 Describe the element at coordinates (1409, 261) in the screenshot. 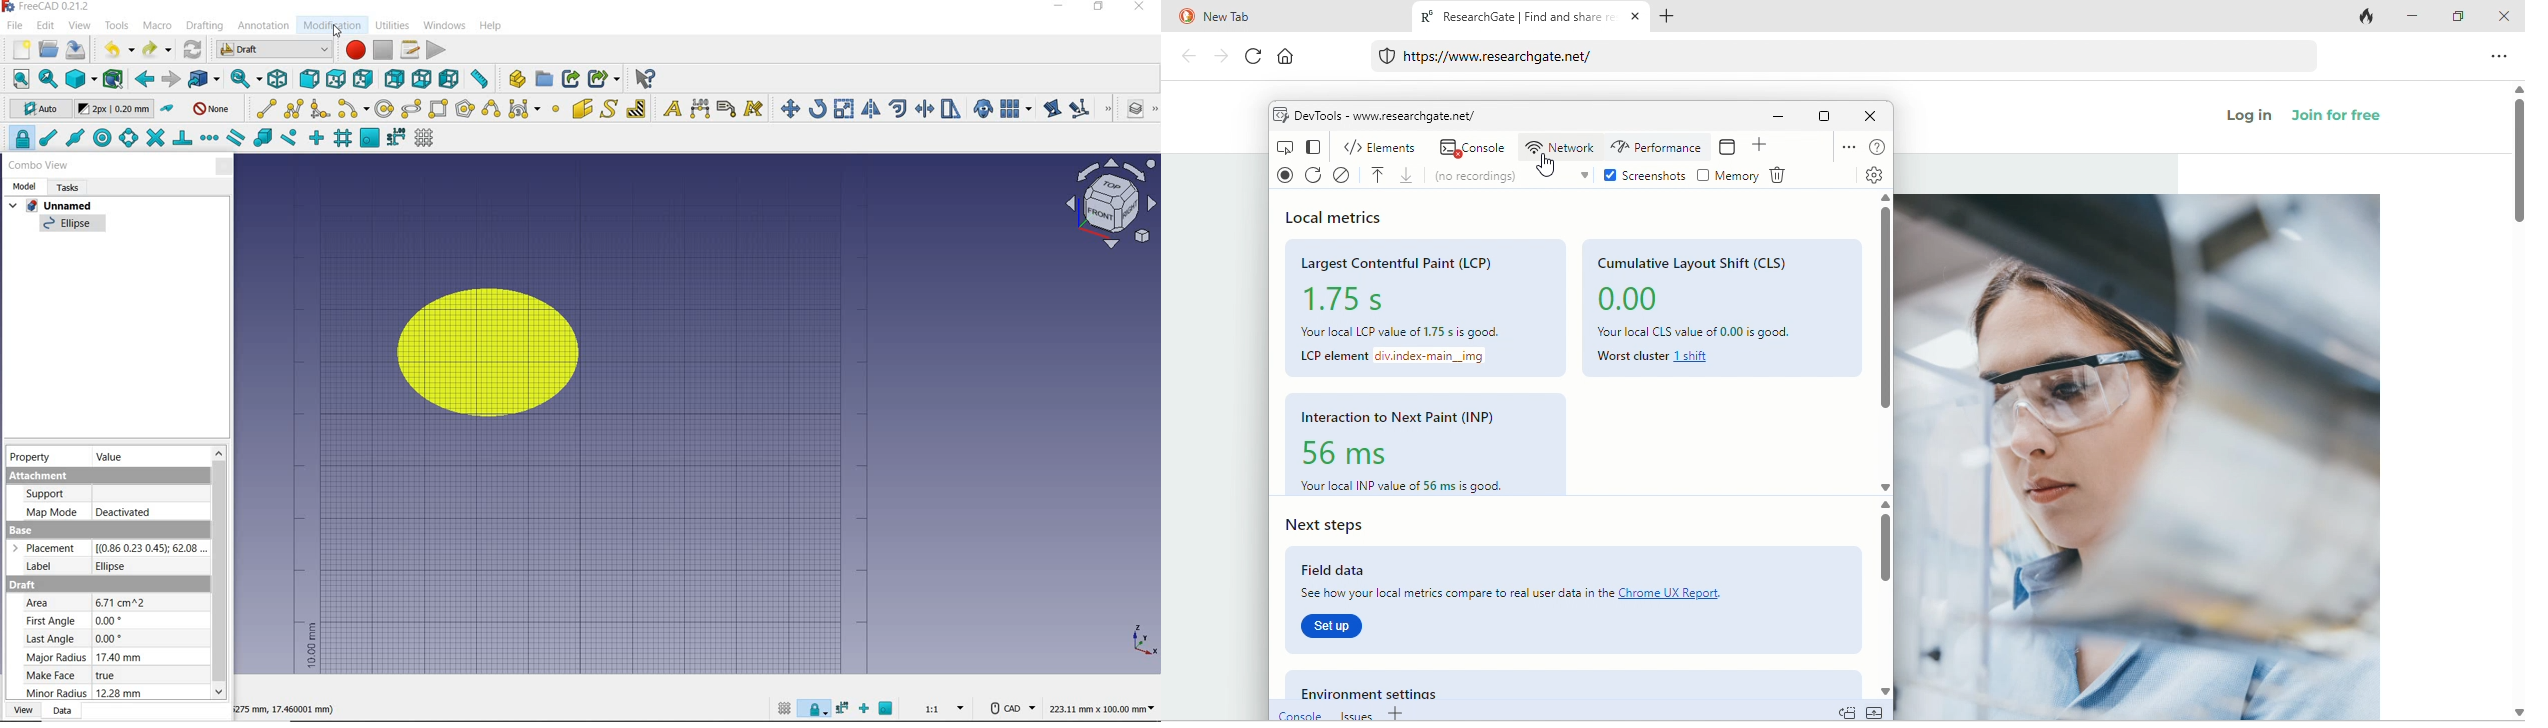

I see `largest contentful paint` at that location.